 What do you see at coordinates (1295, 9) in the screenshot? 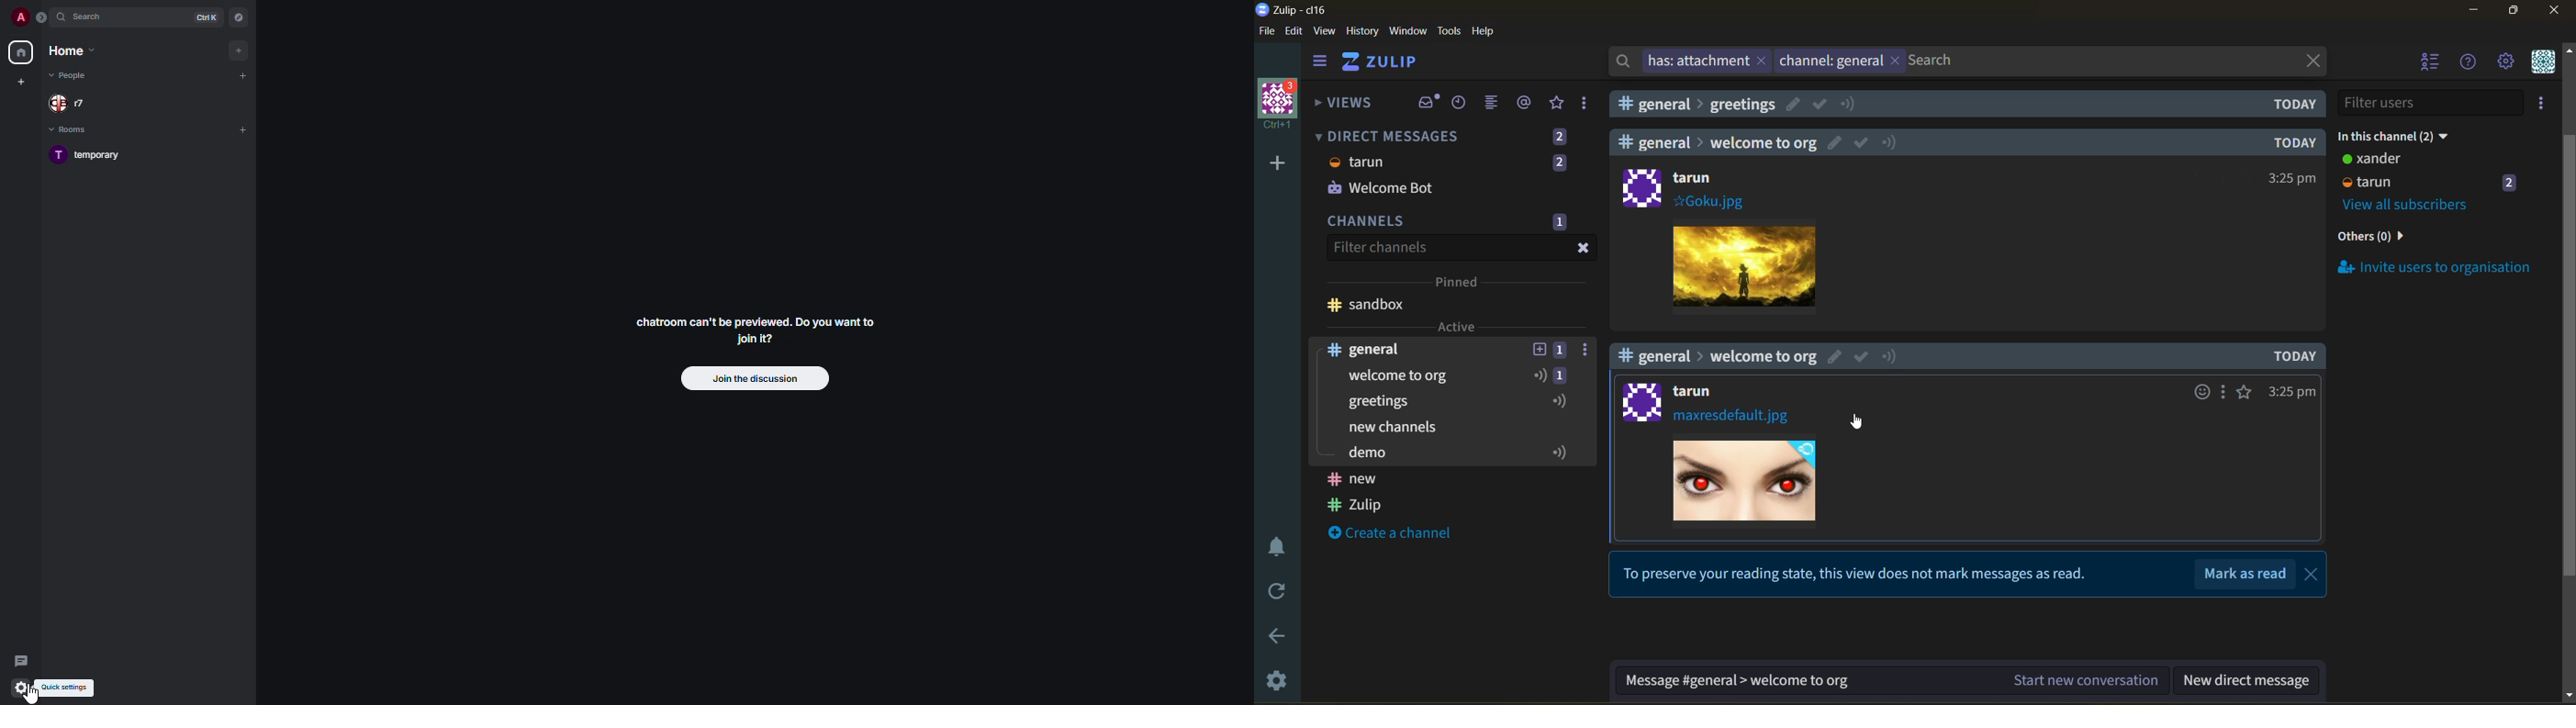
I see `Zulip-cl16` at bounding box center [1295, 9].